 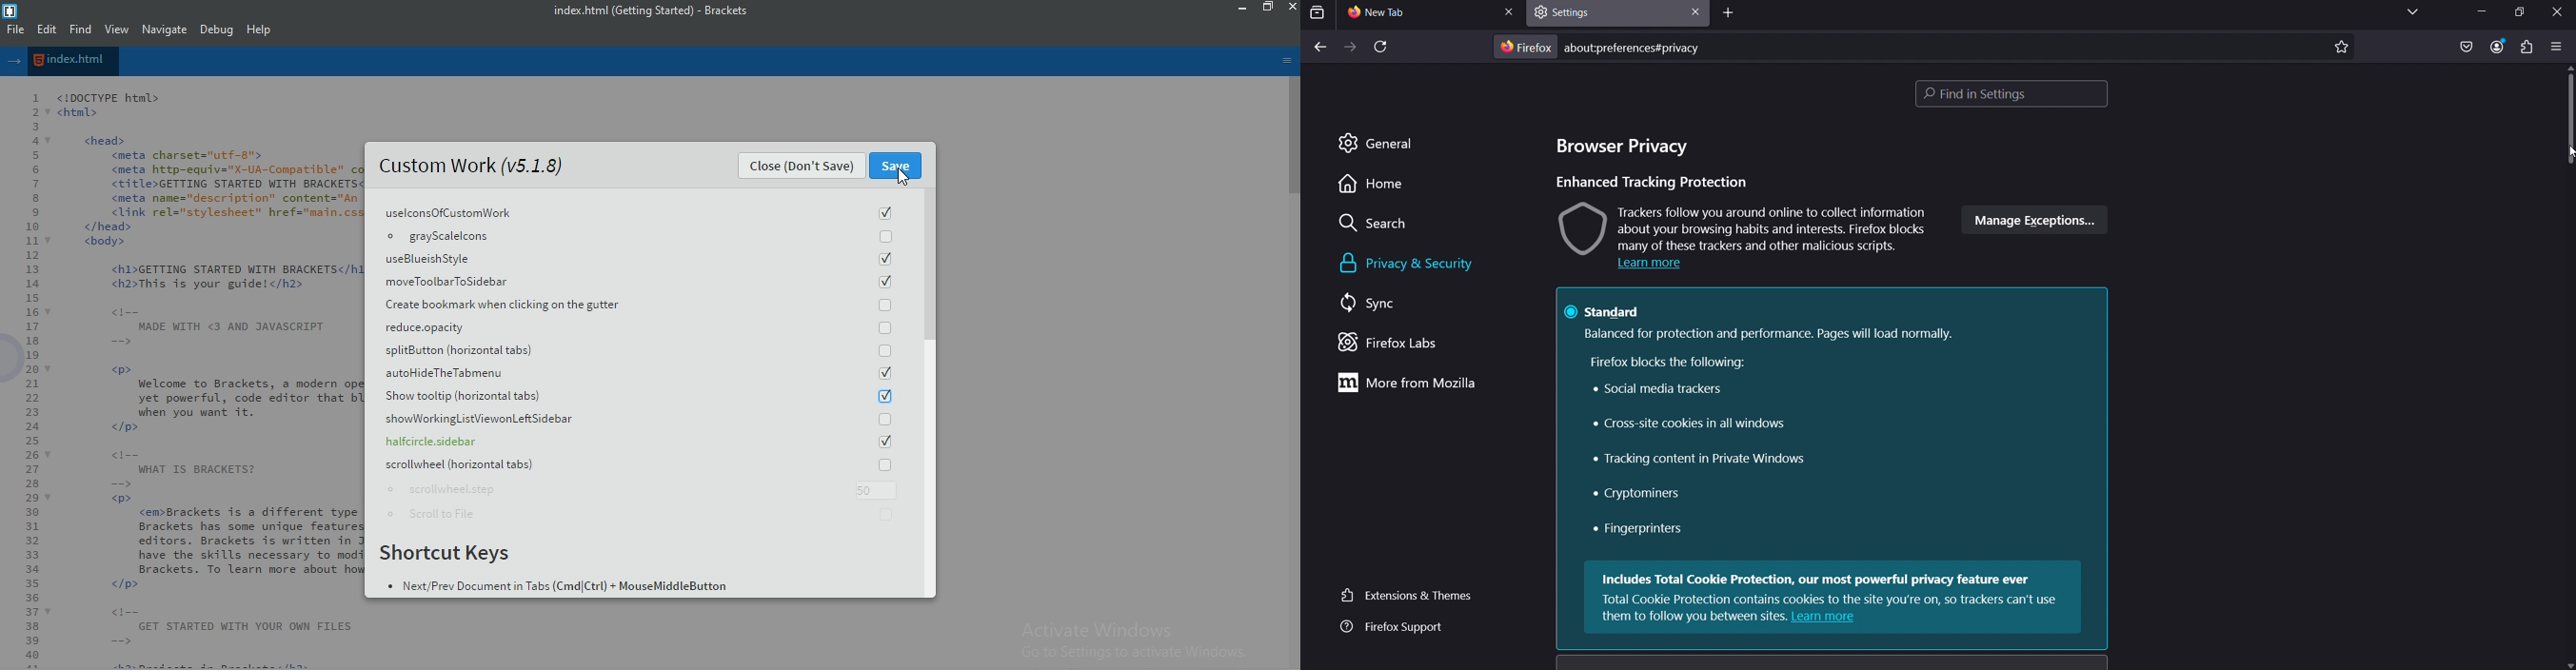 I want to click on uselconsOfCustomWork, so click(x=640, y=210).